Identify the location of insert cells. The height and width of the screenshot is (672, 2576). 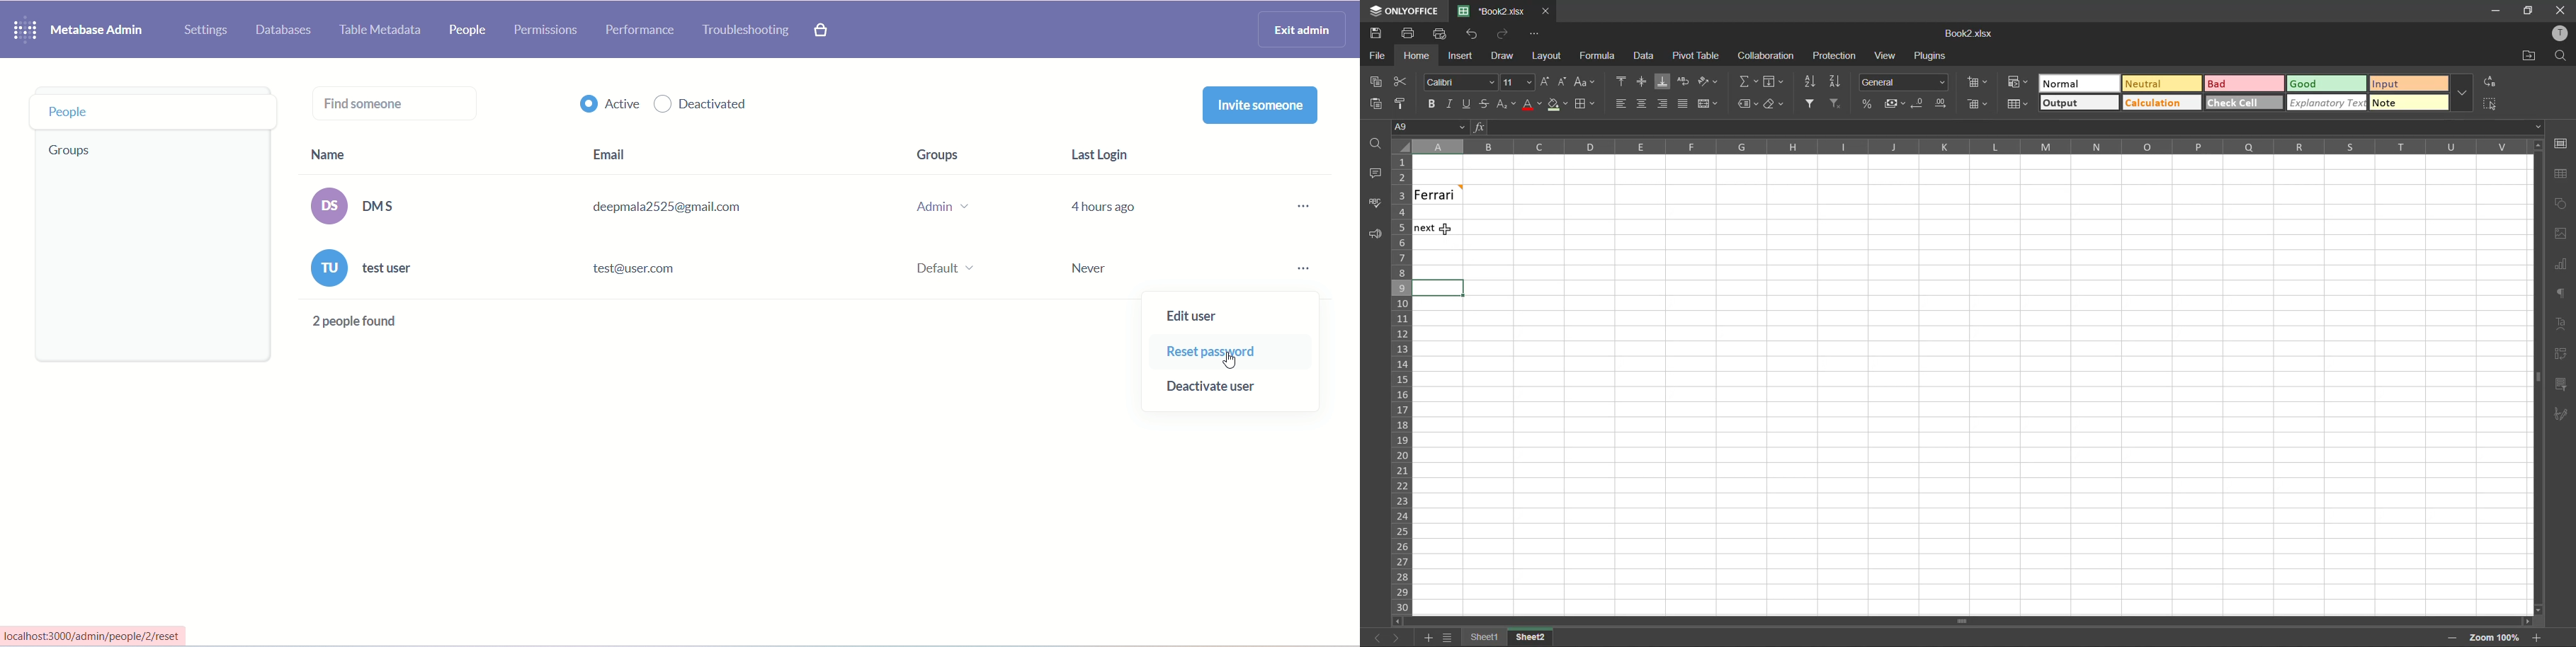
(1977, 82).